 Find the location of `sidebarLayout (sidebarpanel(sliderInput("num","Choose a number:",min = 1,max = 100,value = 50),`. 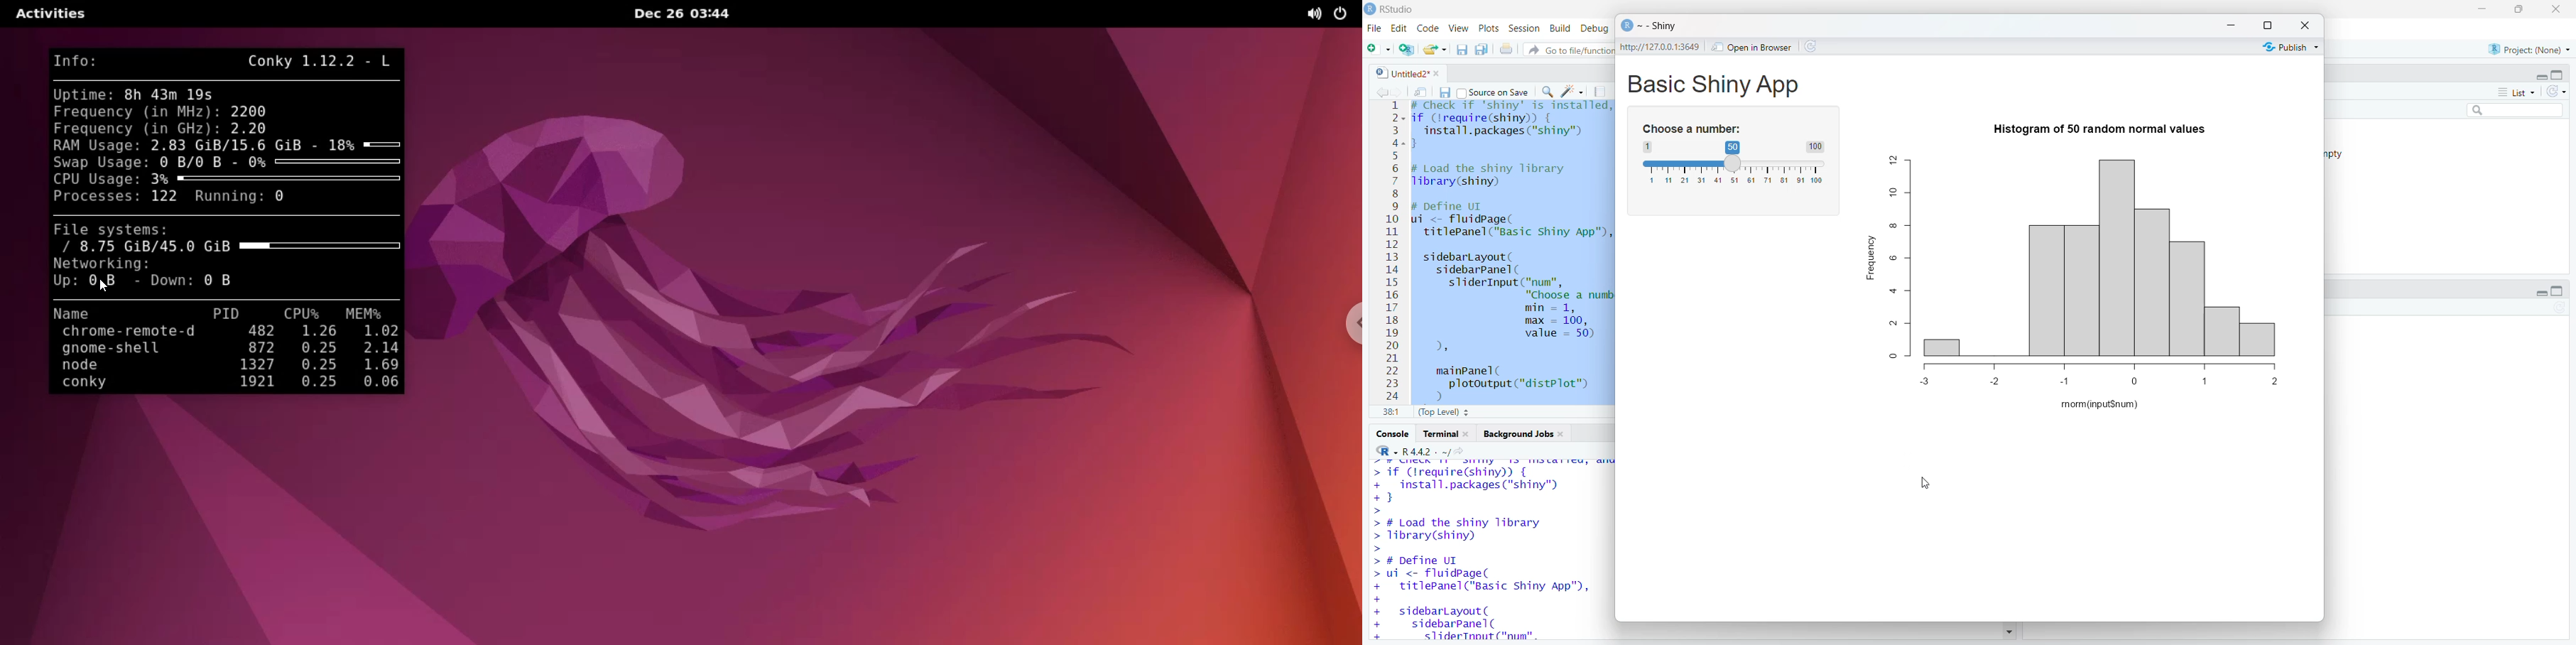

sidebarLayout (sidebarpanel(sliderInput("num","Choose a number:",min = 1,max = 100,value = 50), is located at coordinates (1512, 304).